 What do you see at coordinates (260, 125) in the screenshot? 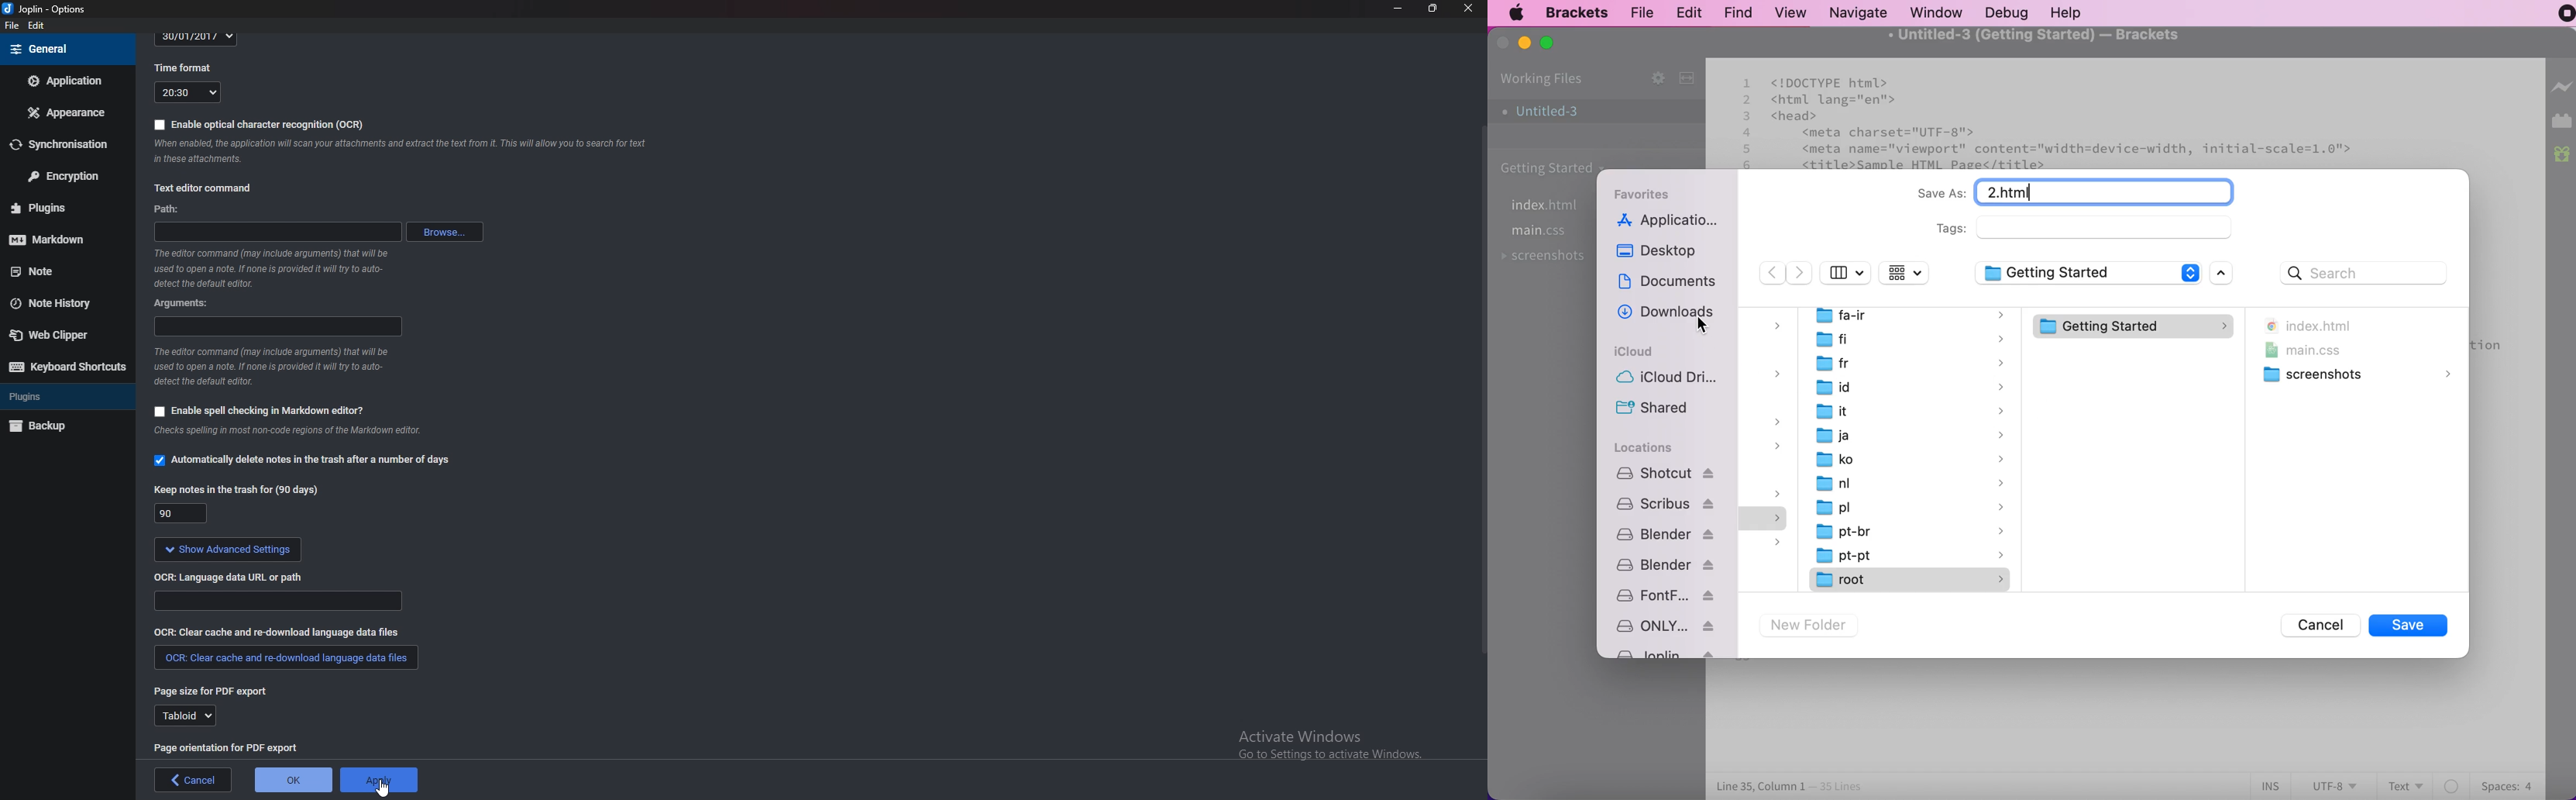
I see `Enable O C R` at bounding box center [260, 125].